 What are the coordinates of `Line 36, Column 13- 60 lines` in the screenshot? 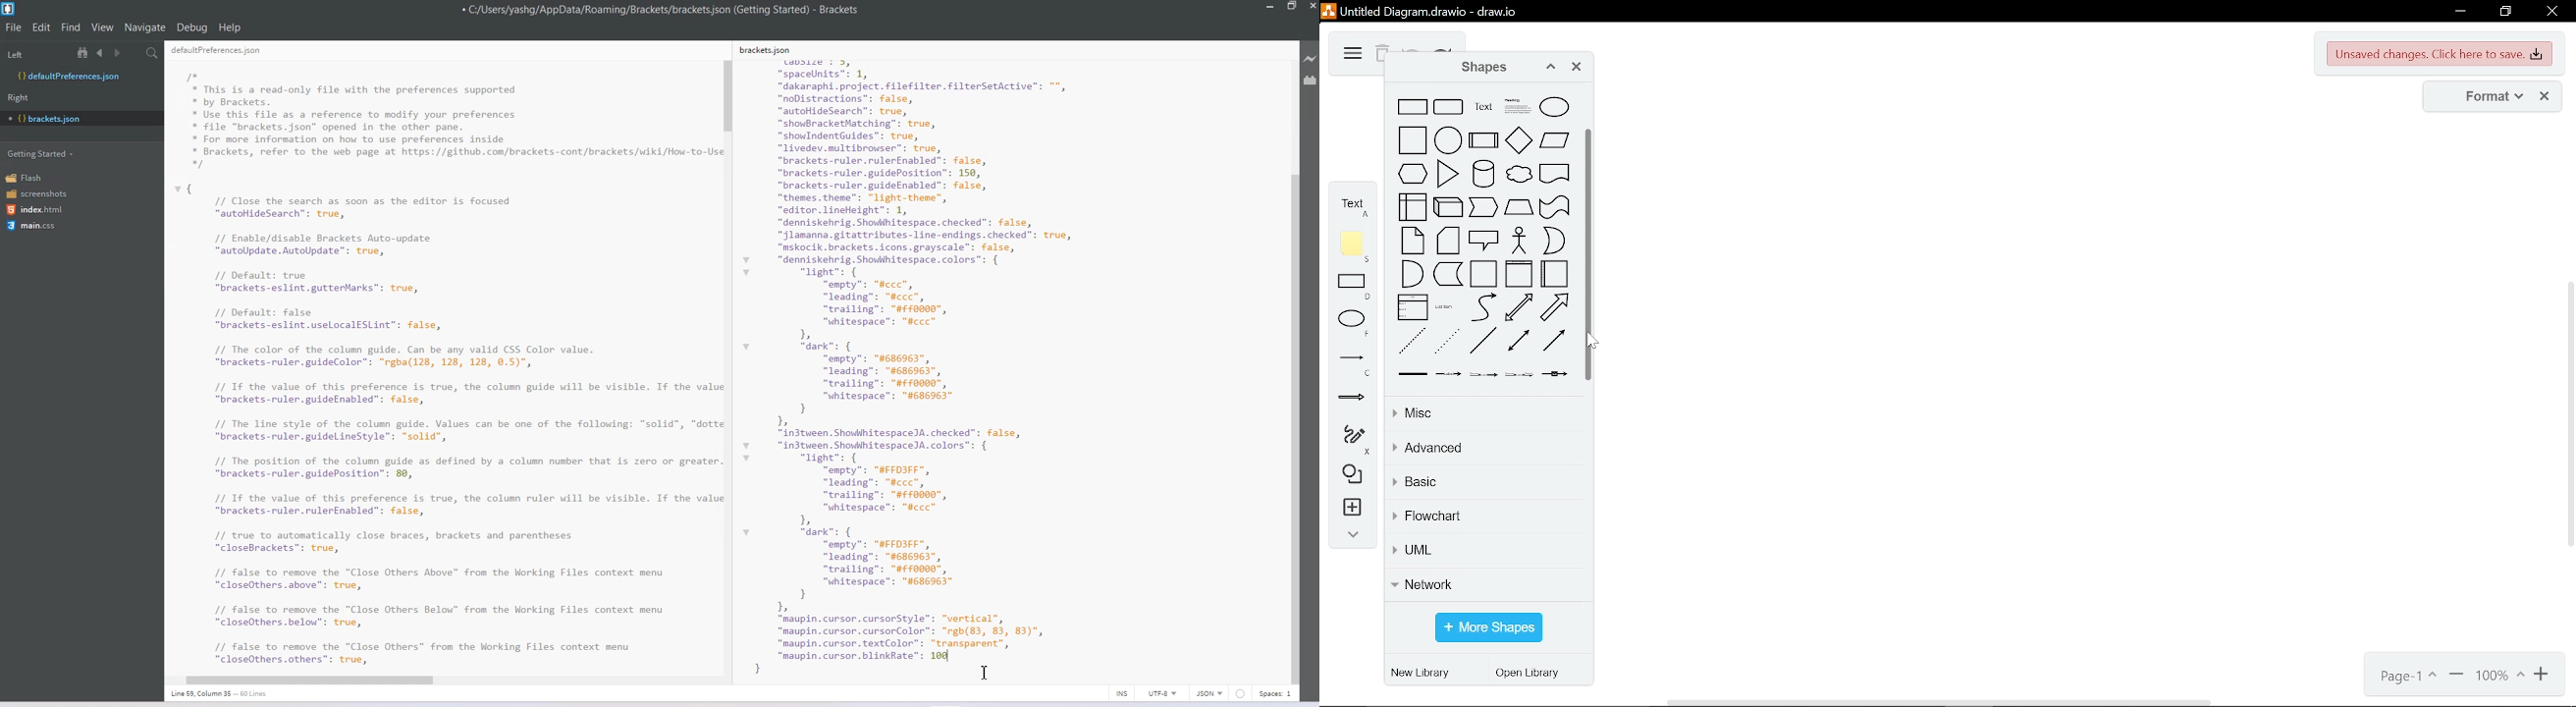 It's located at (226, 694).